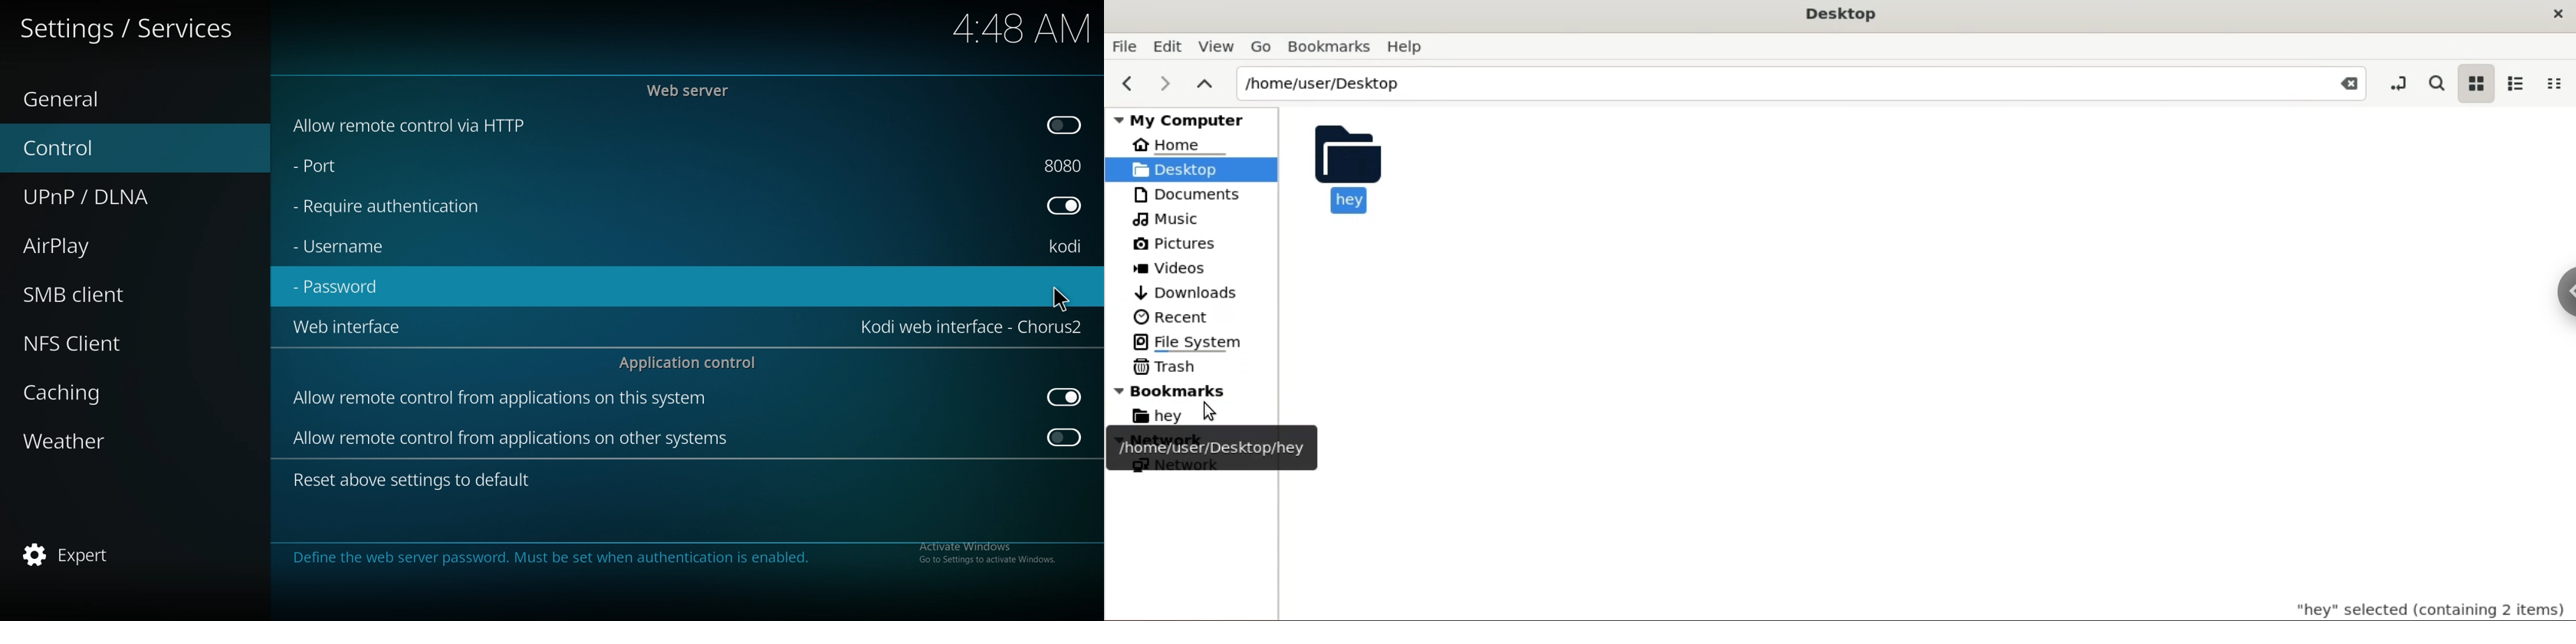  What do you see at coordinates (1261, 46) in the screenshot?
I see `Go ` at bounding box center [1261, 46].